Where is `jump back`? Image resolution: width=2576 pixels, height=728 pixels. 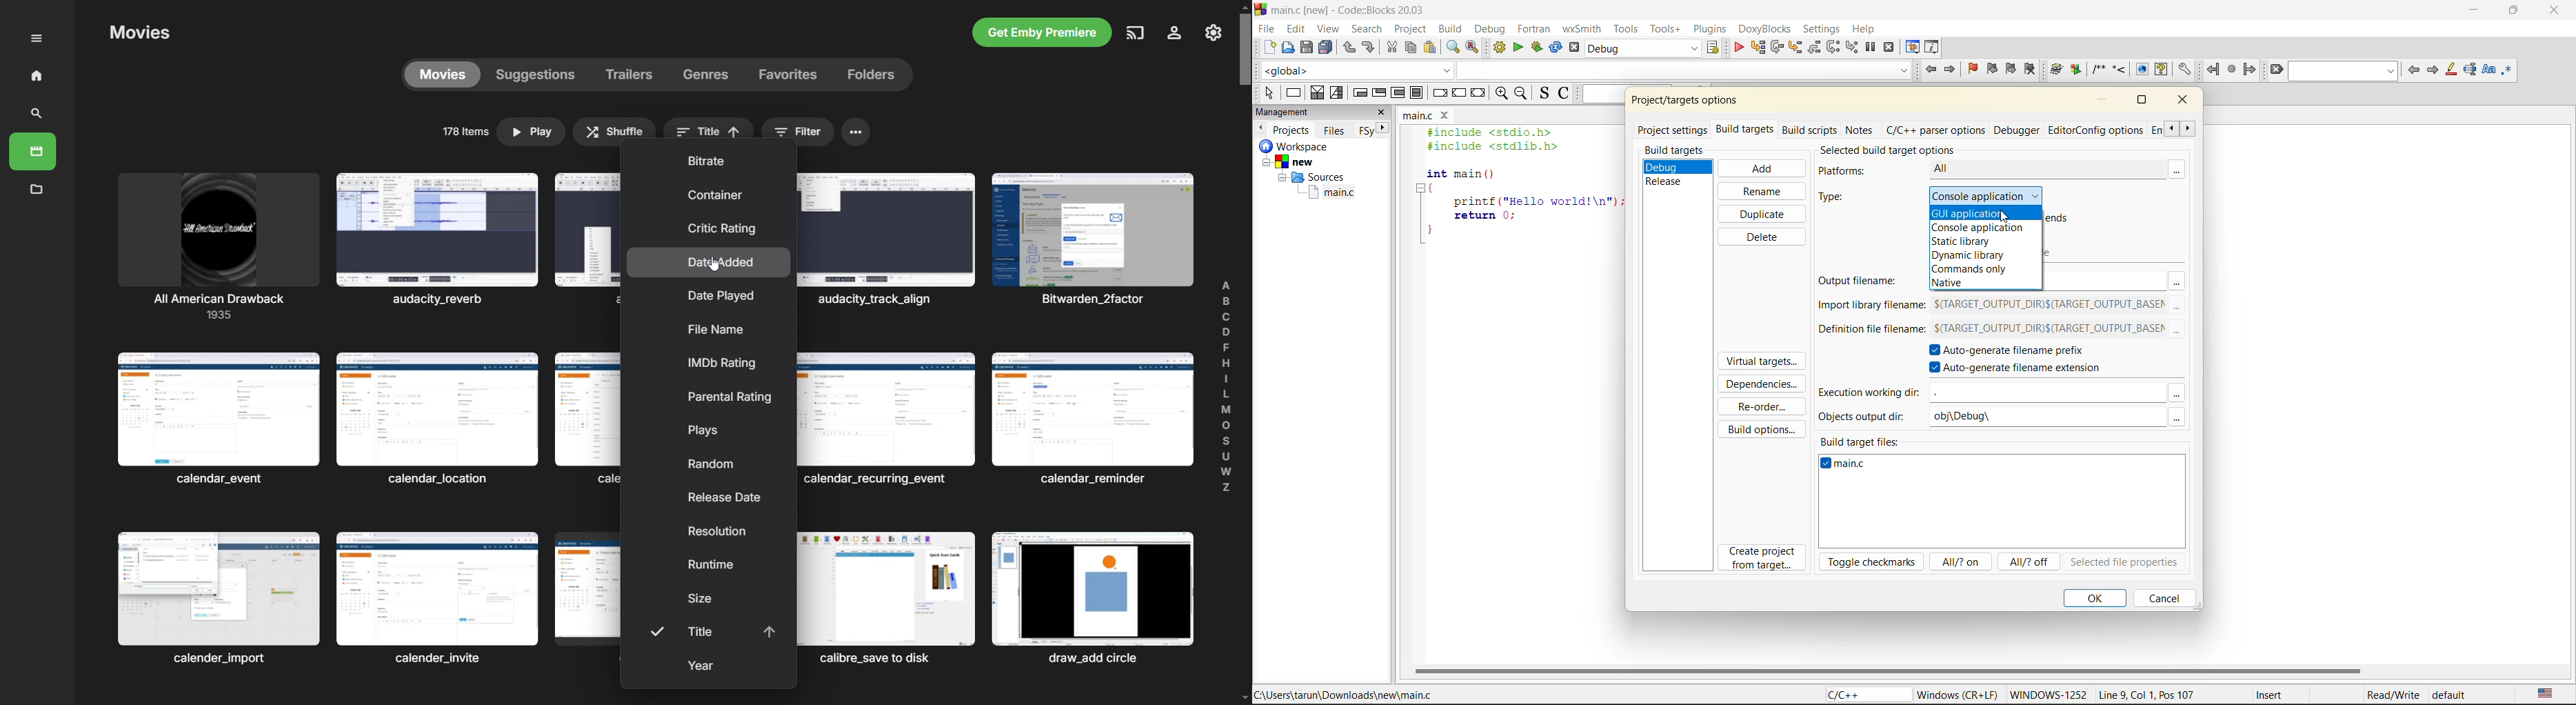 jump back is located at coordinates (1930, 71).